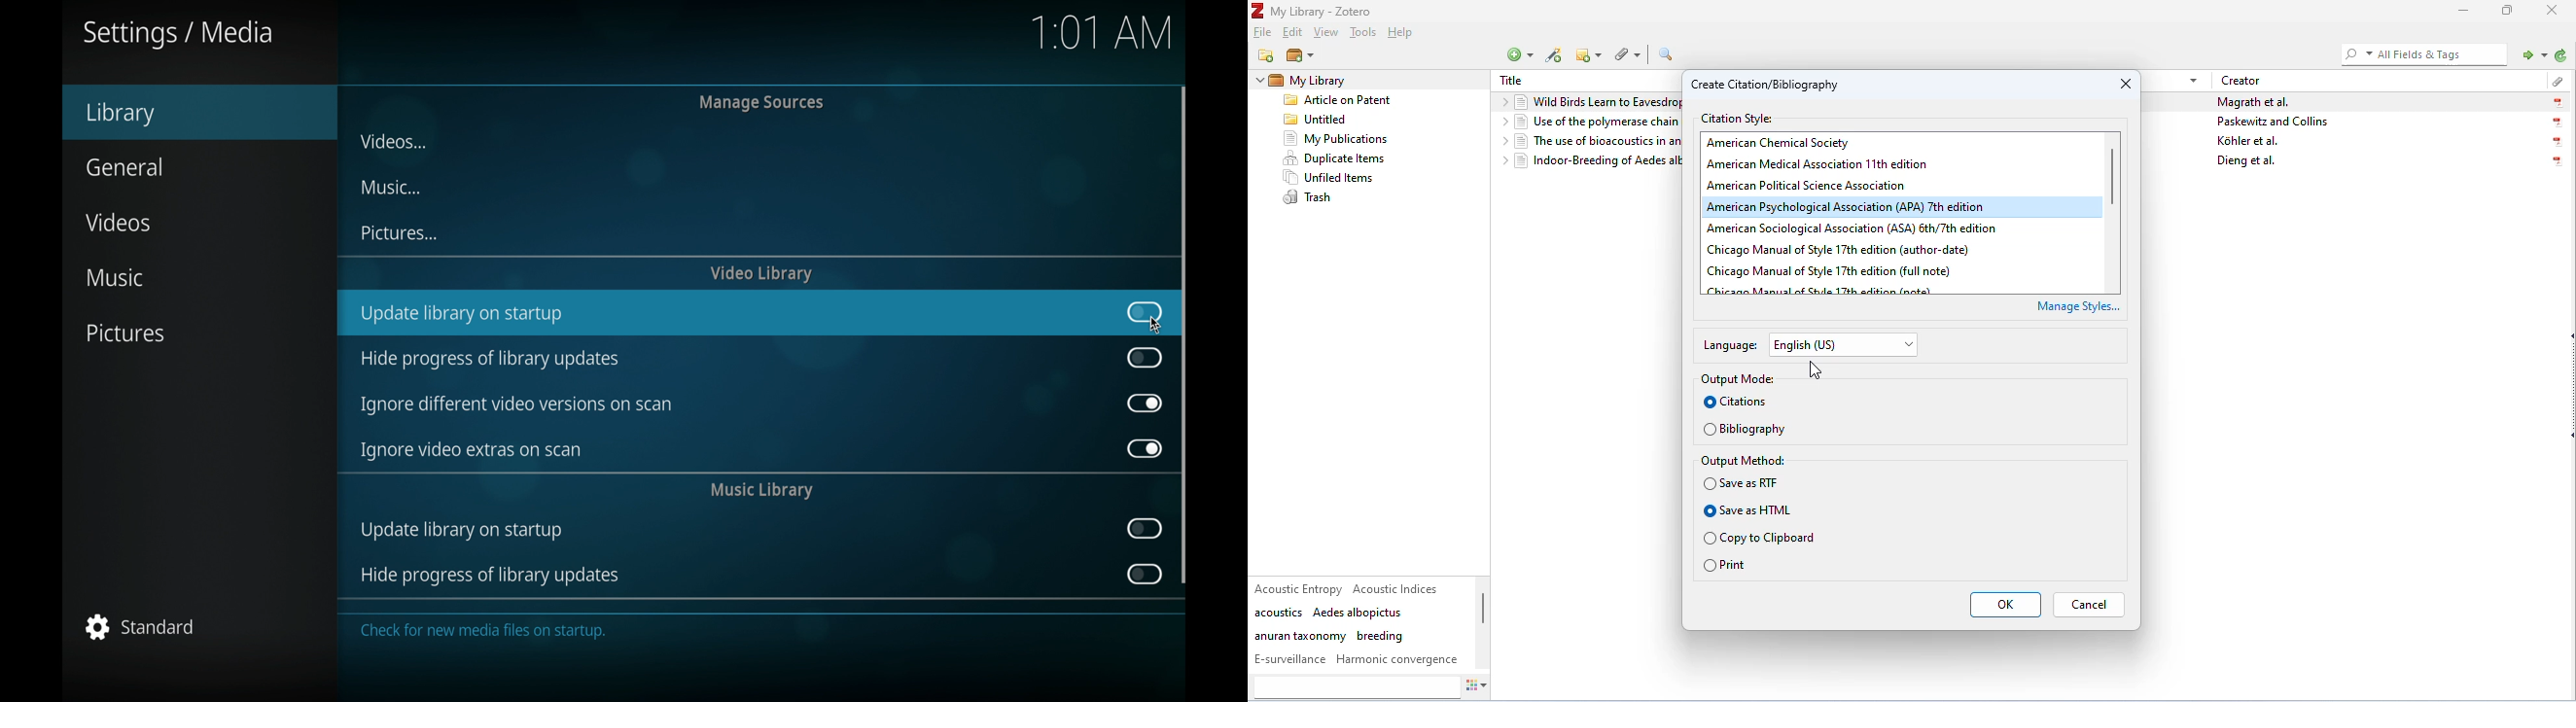 This screenshot has height=728, width=2576. Describe the element at coordinates (486, 642) in the screenshot. I see `Check for new media files on startup.` at that location.